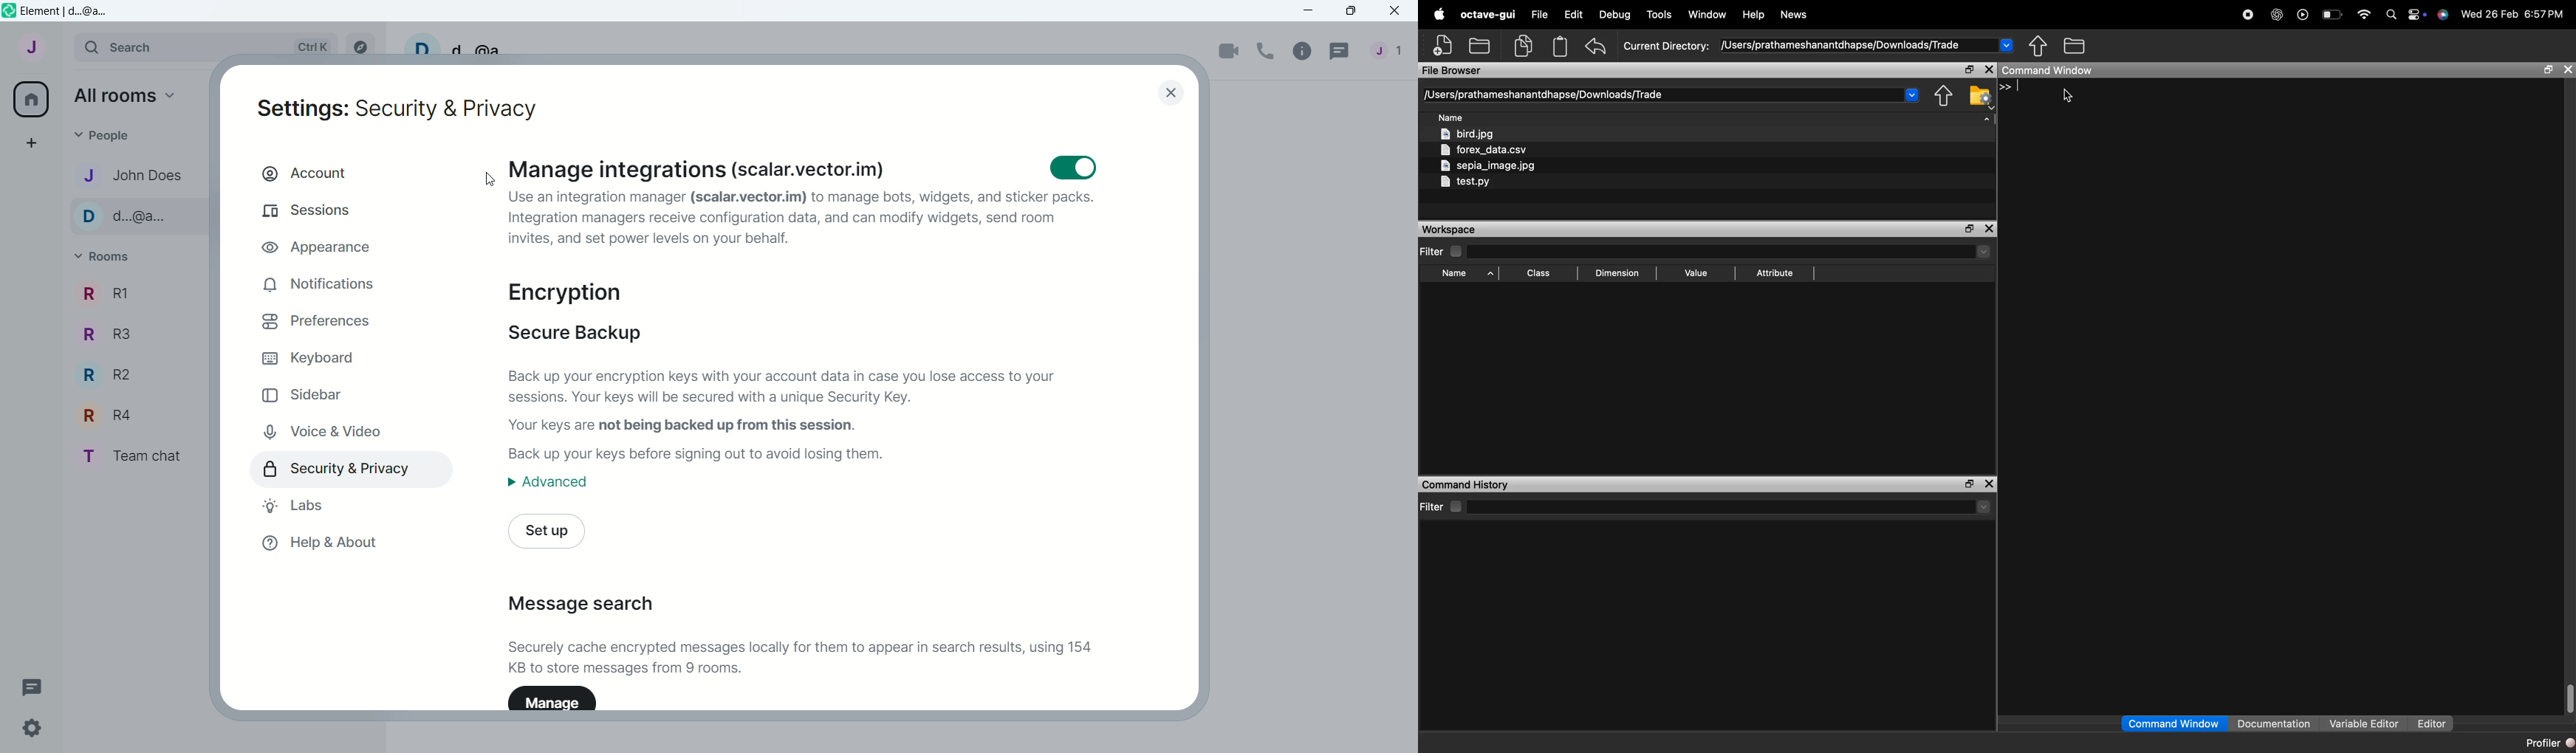 The width and height of the screenshot is (2576, 756). What do you see at coordinates (1707, 15) in the screenshot?
I see `window` at bounding box center [1707, 15].